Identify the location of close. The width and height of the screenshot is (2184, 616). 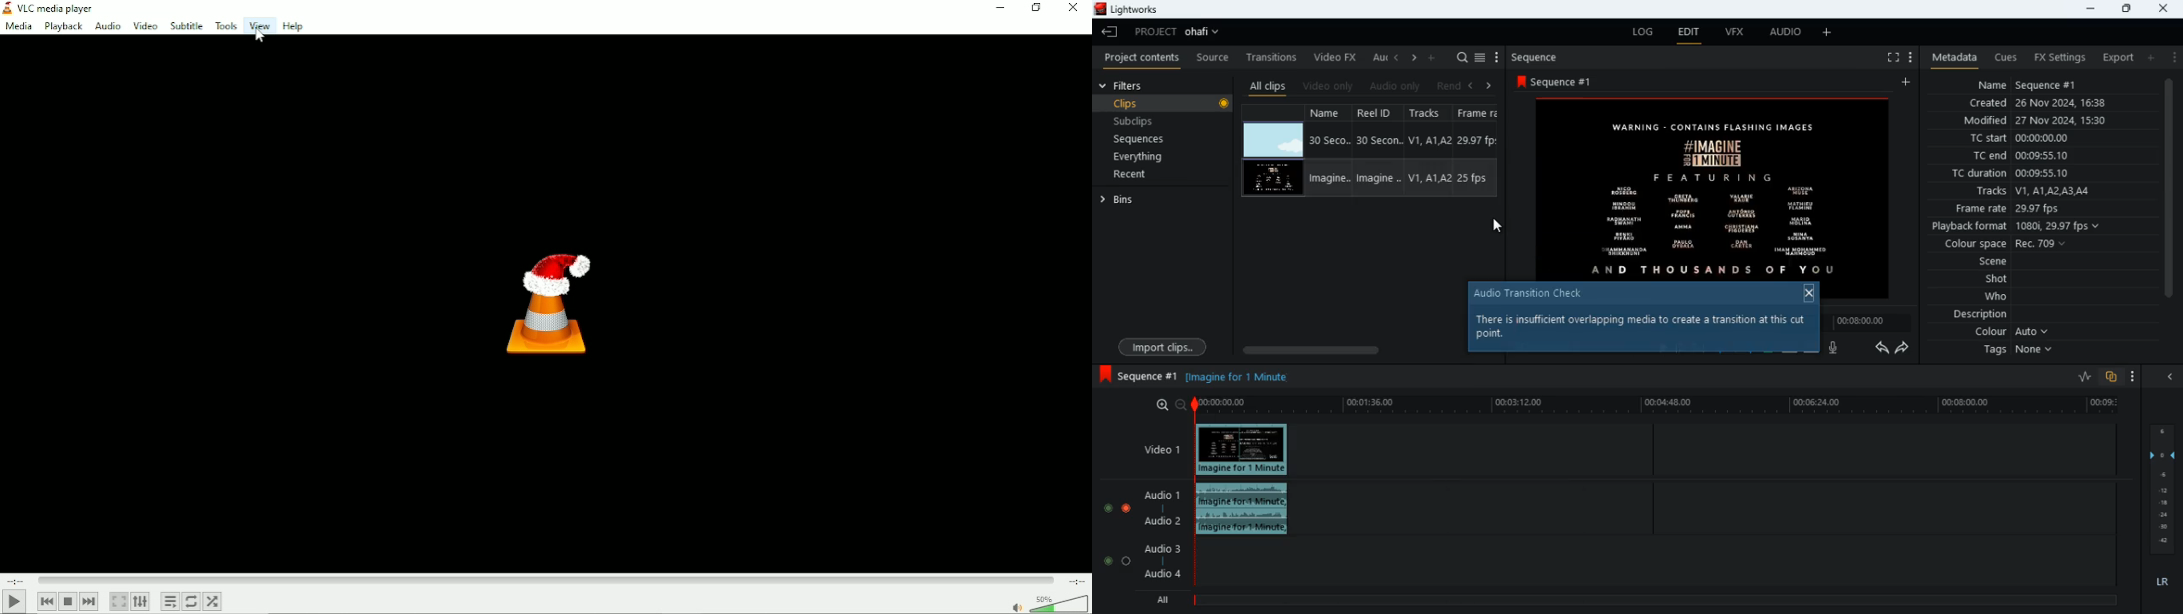
(1807, 293).